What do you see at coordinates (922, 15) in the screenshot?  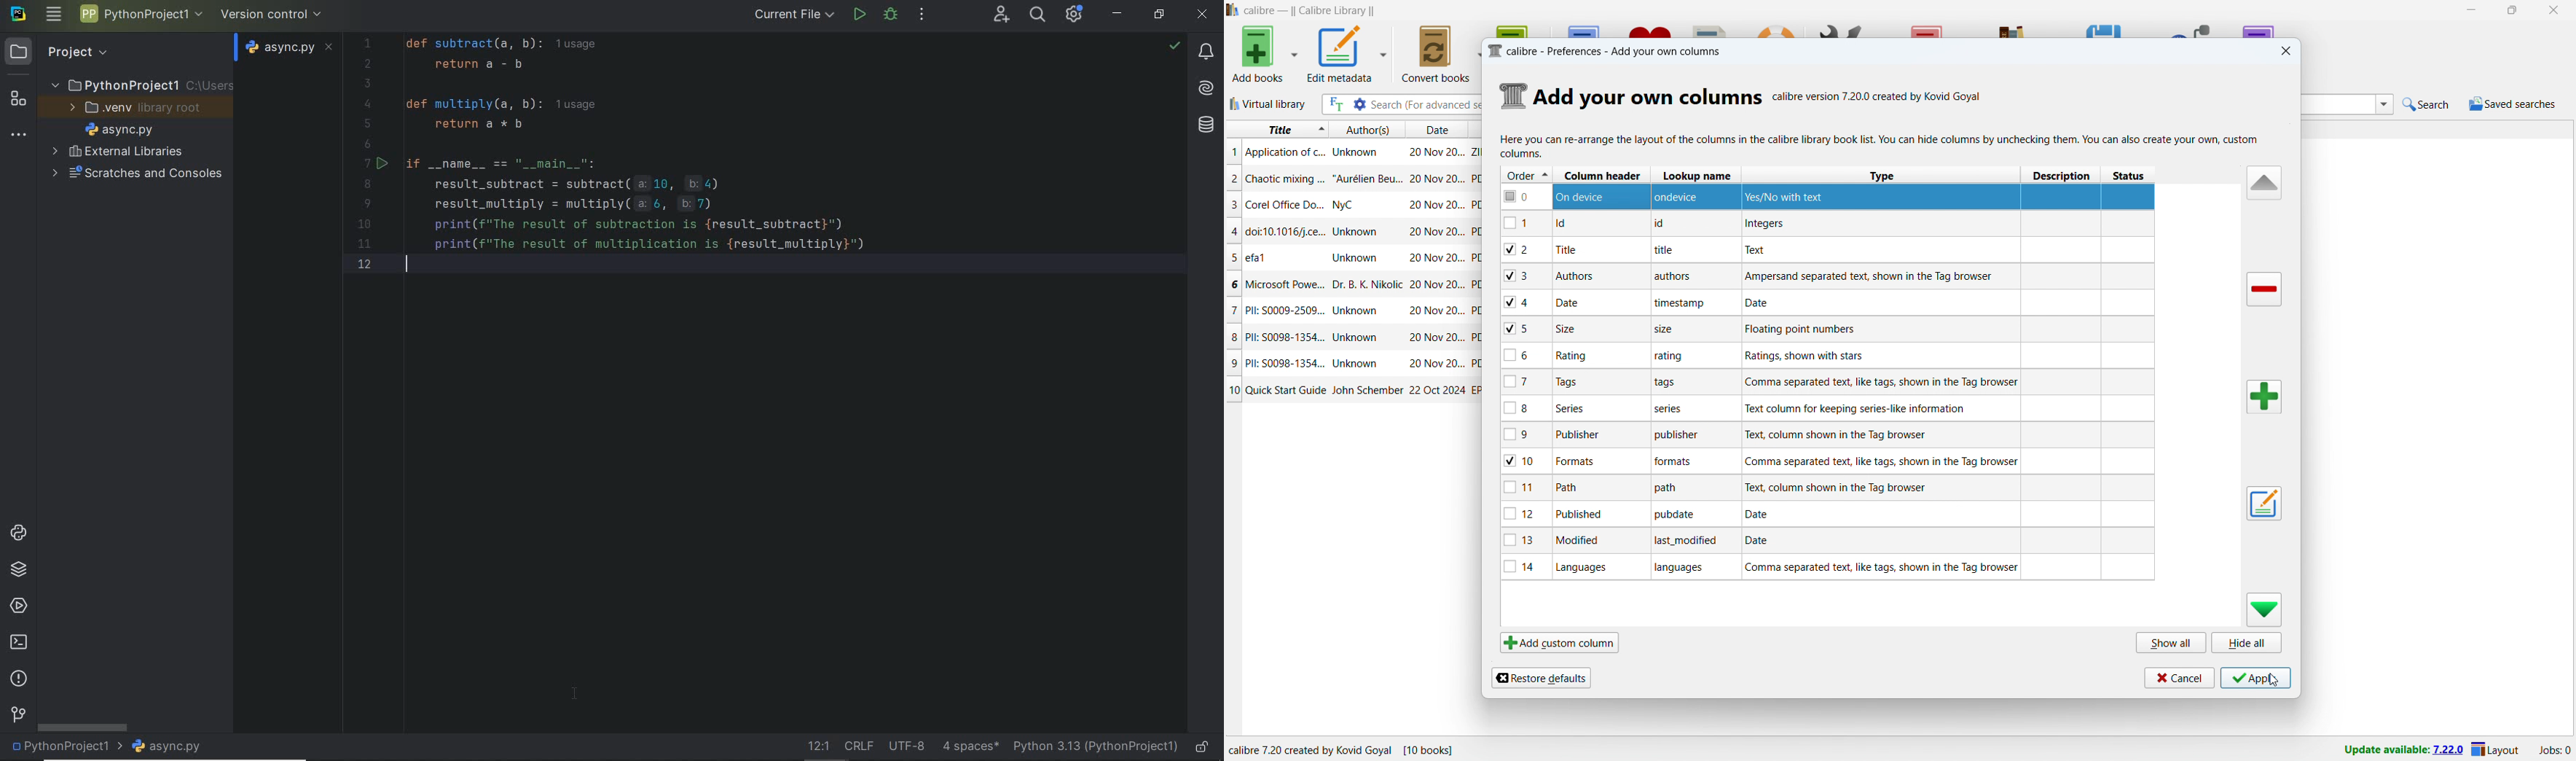 I see `more actions` at bounding box center [922, 15].